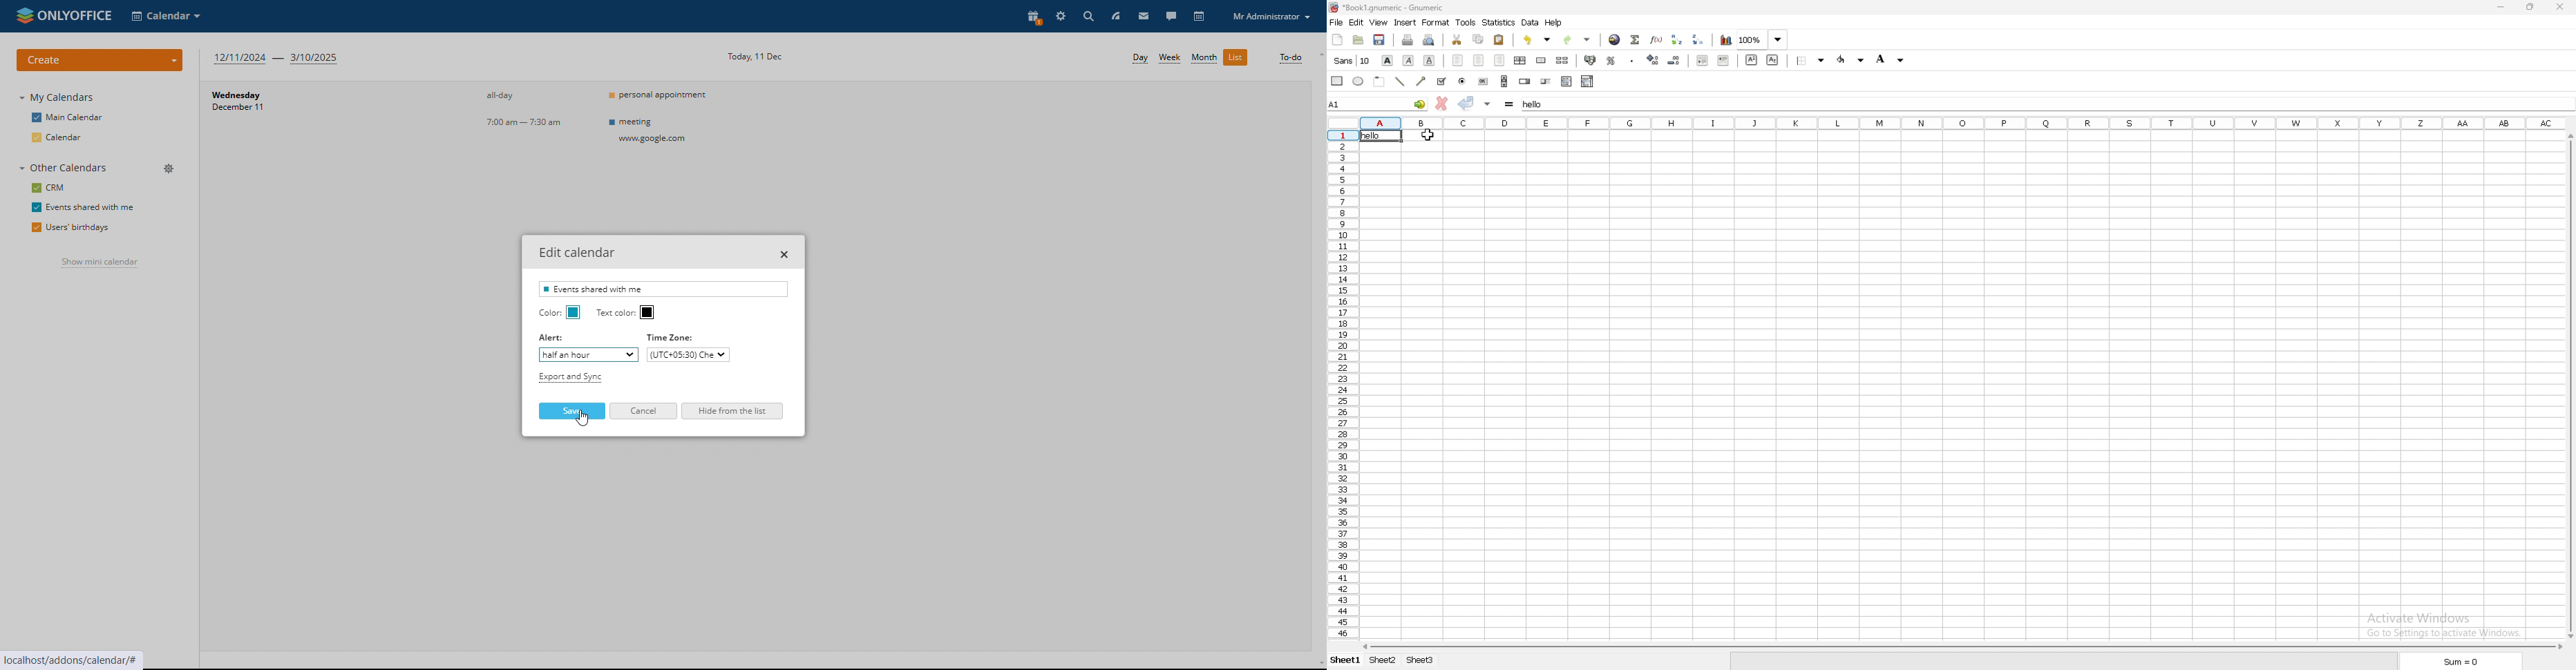 The height and width of the screenshot is (672, 2576). I want to click on tab, so click(1419, 660).